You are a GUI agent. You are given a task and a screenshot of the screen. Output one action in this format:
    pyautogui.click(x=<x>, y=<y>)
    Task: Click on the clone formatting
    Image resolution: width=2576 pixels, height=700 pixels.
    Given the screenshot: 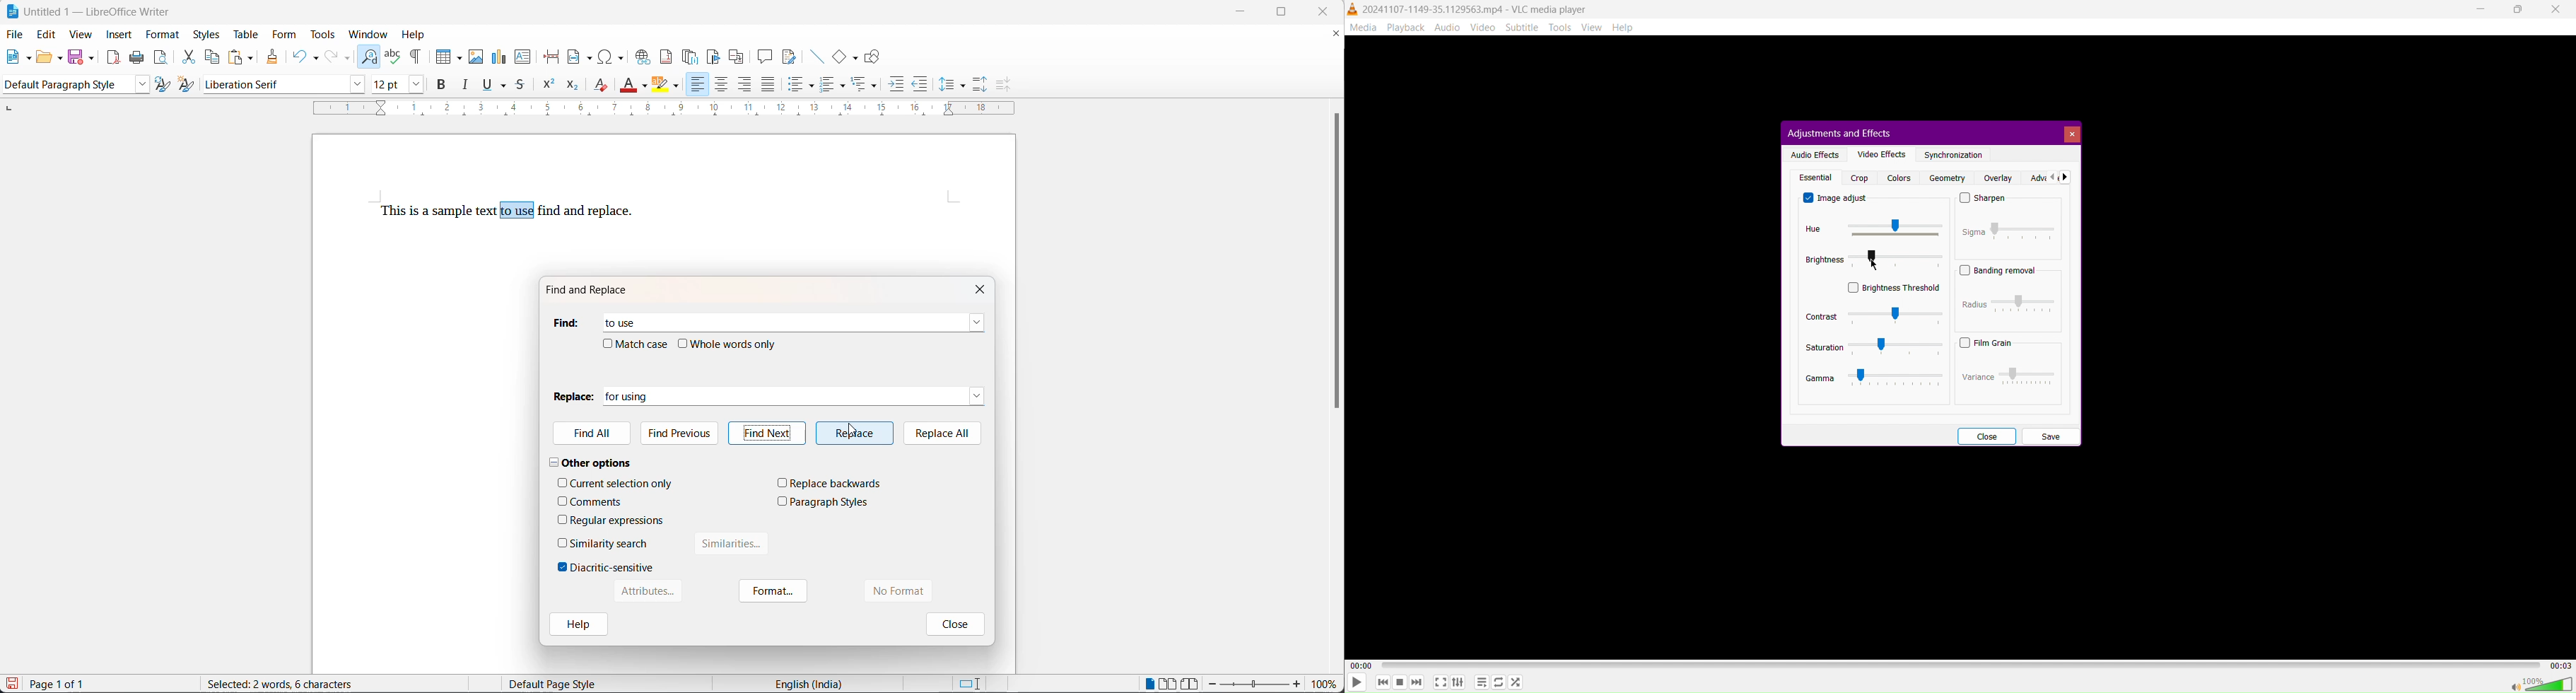 What is the action you would take?
    pyautogui.click(x=274, y=57)
    